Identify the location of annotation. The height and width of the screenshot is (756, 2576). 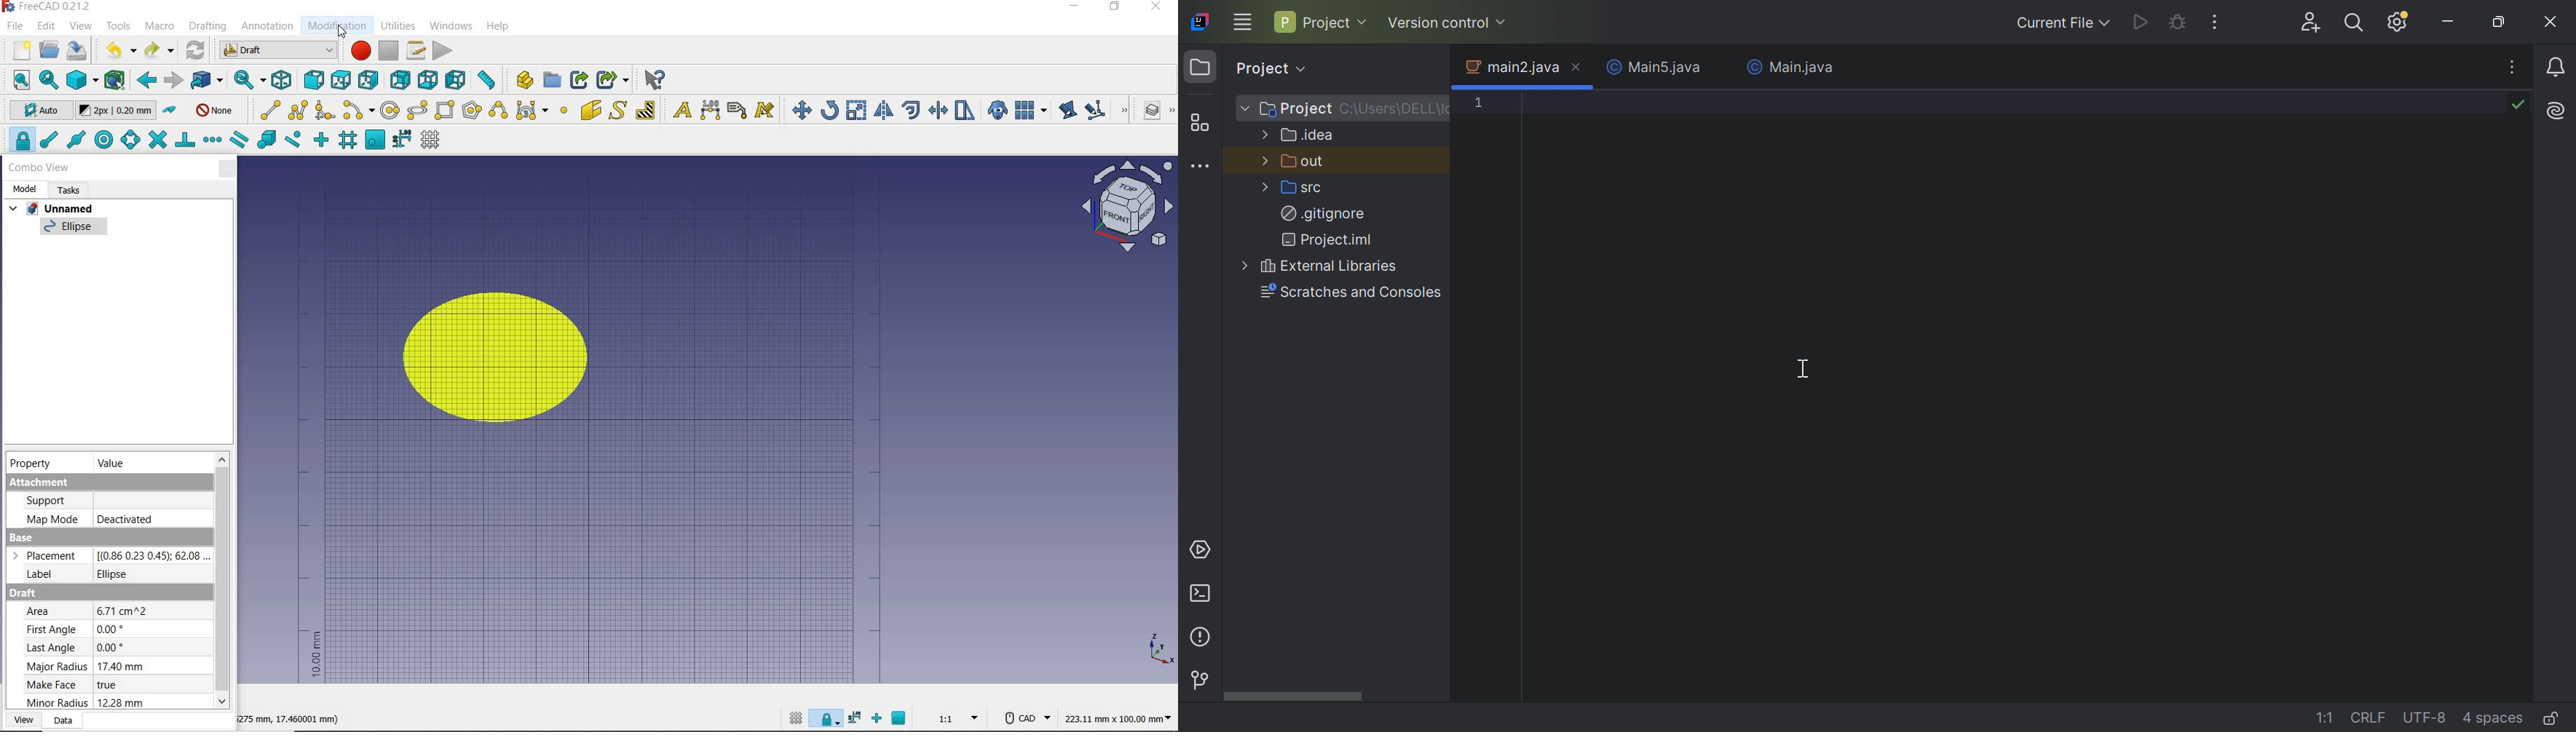
(267, 27).